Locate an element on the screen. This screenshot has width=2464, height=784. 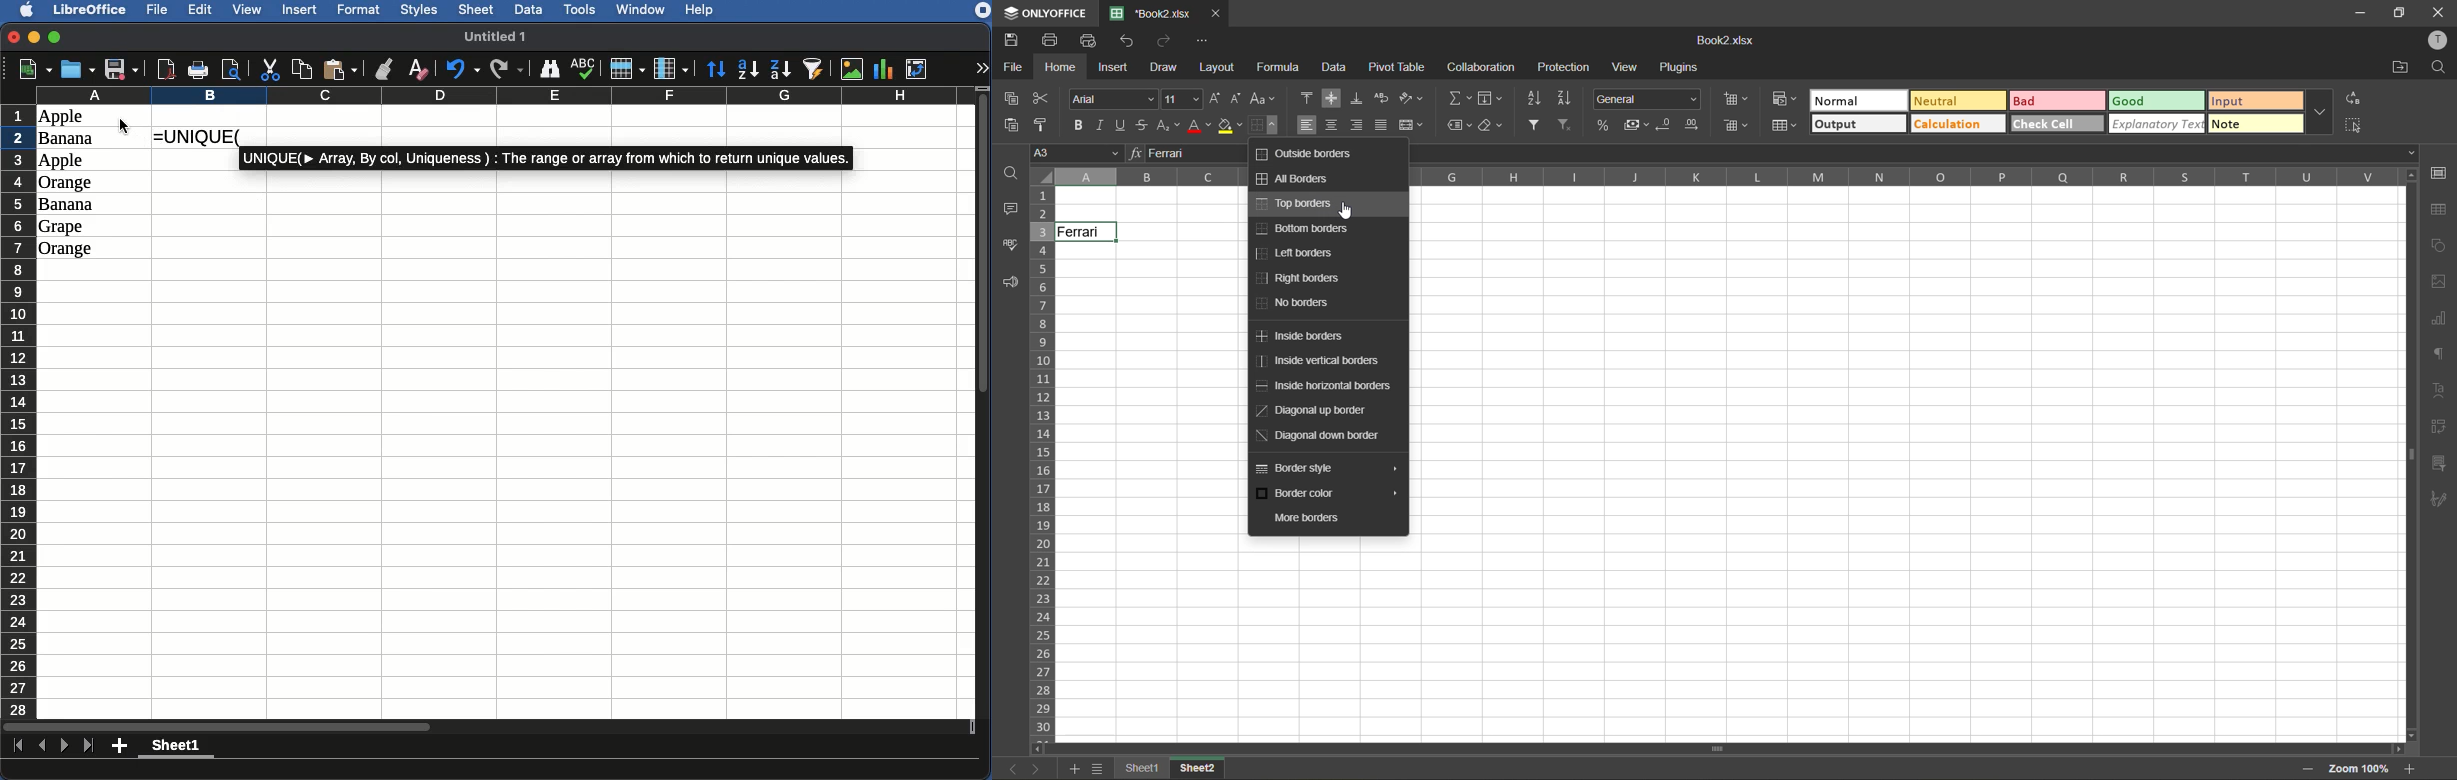
bottom  borders is located at coordinates (1304, 229).